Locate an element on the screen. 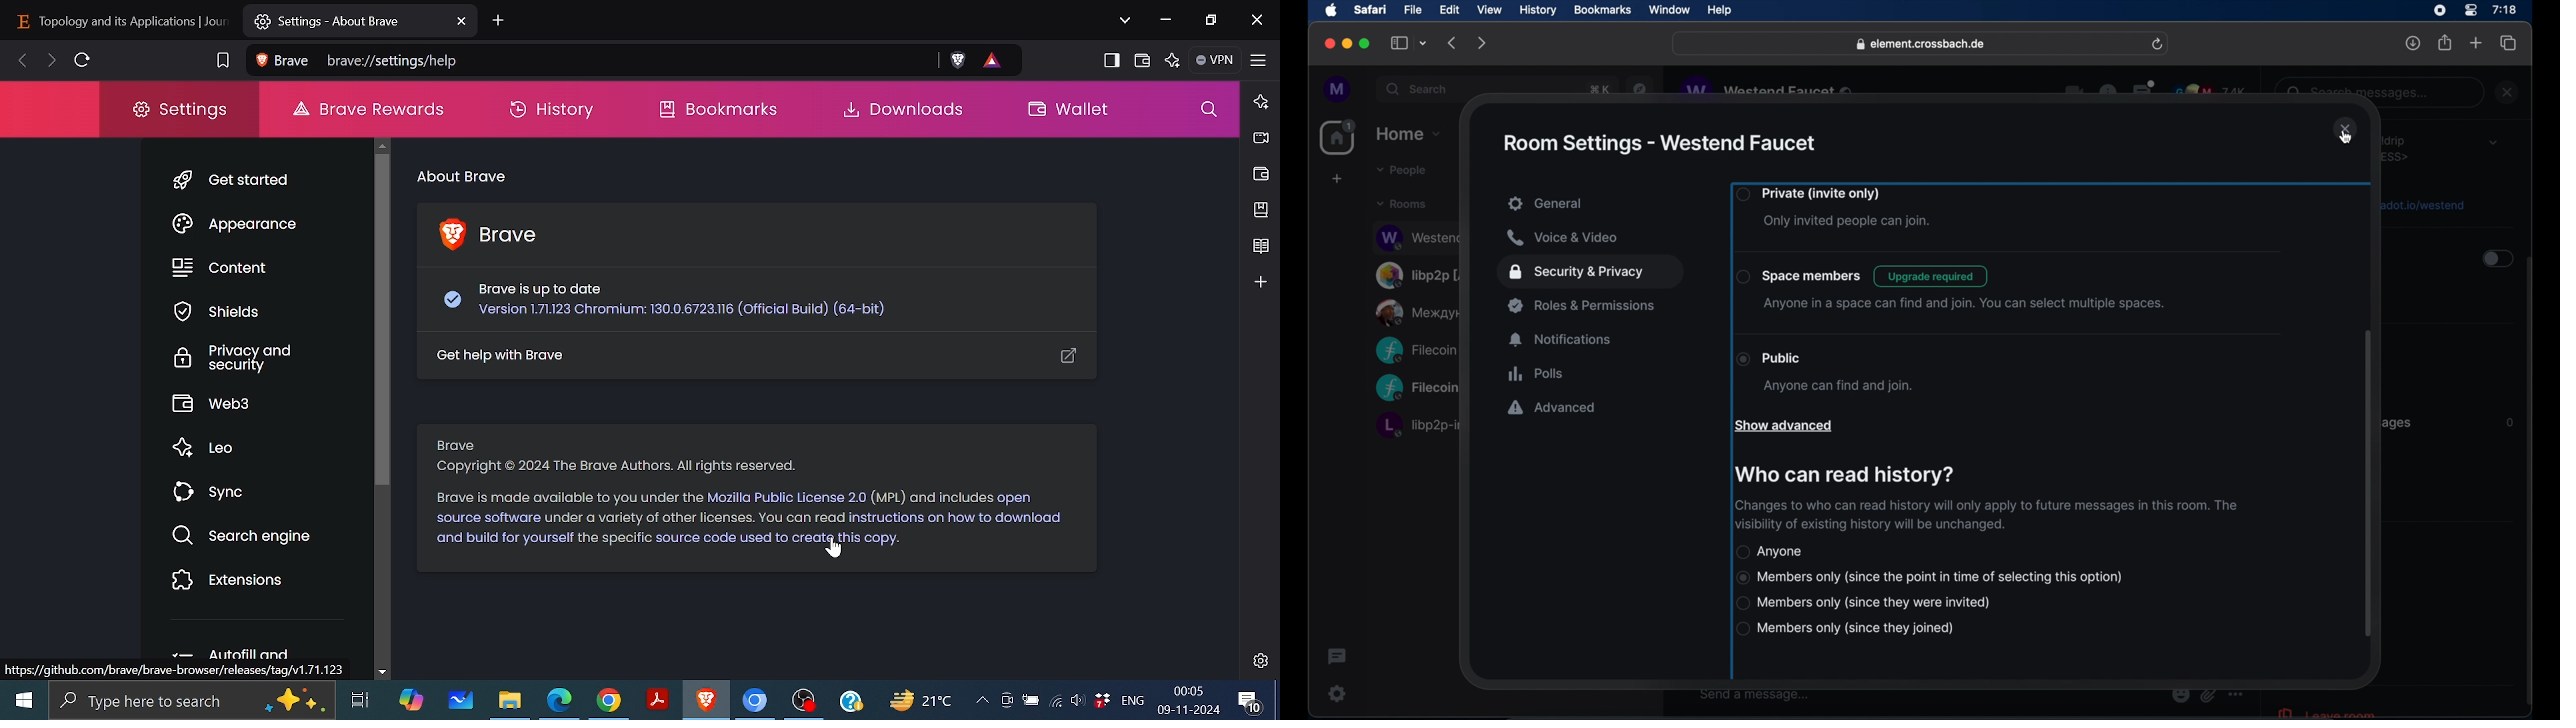 The height and width of the screenshot is (728, 2576). Speakers is located at coordinates (1079, 698).